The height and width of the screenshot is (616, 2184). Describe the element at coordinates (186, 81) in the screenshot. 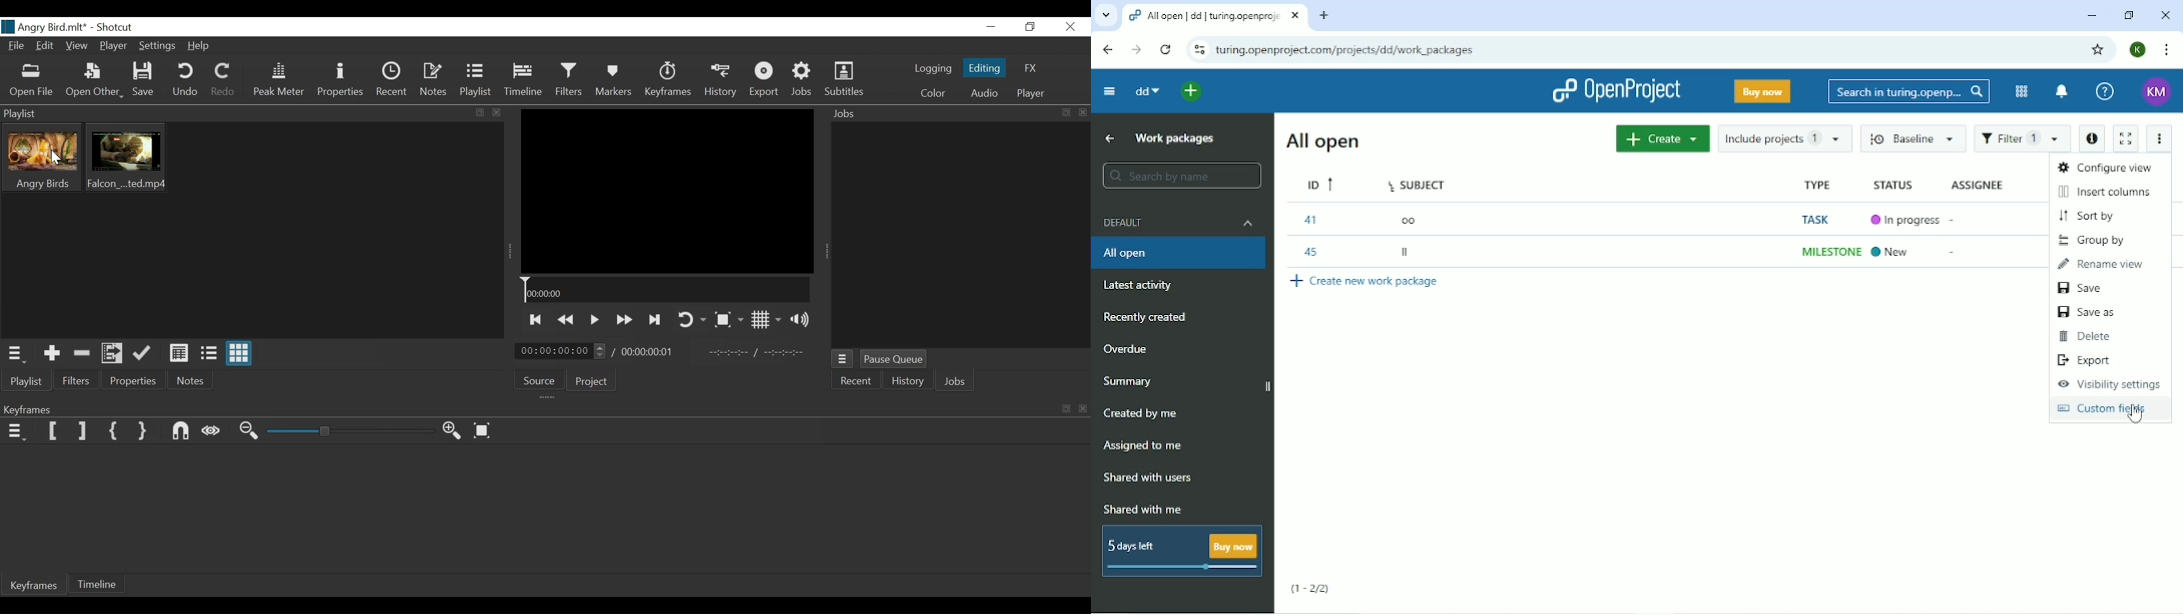

I see `Undo` at that location.